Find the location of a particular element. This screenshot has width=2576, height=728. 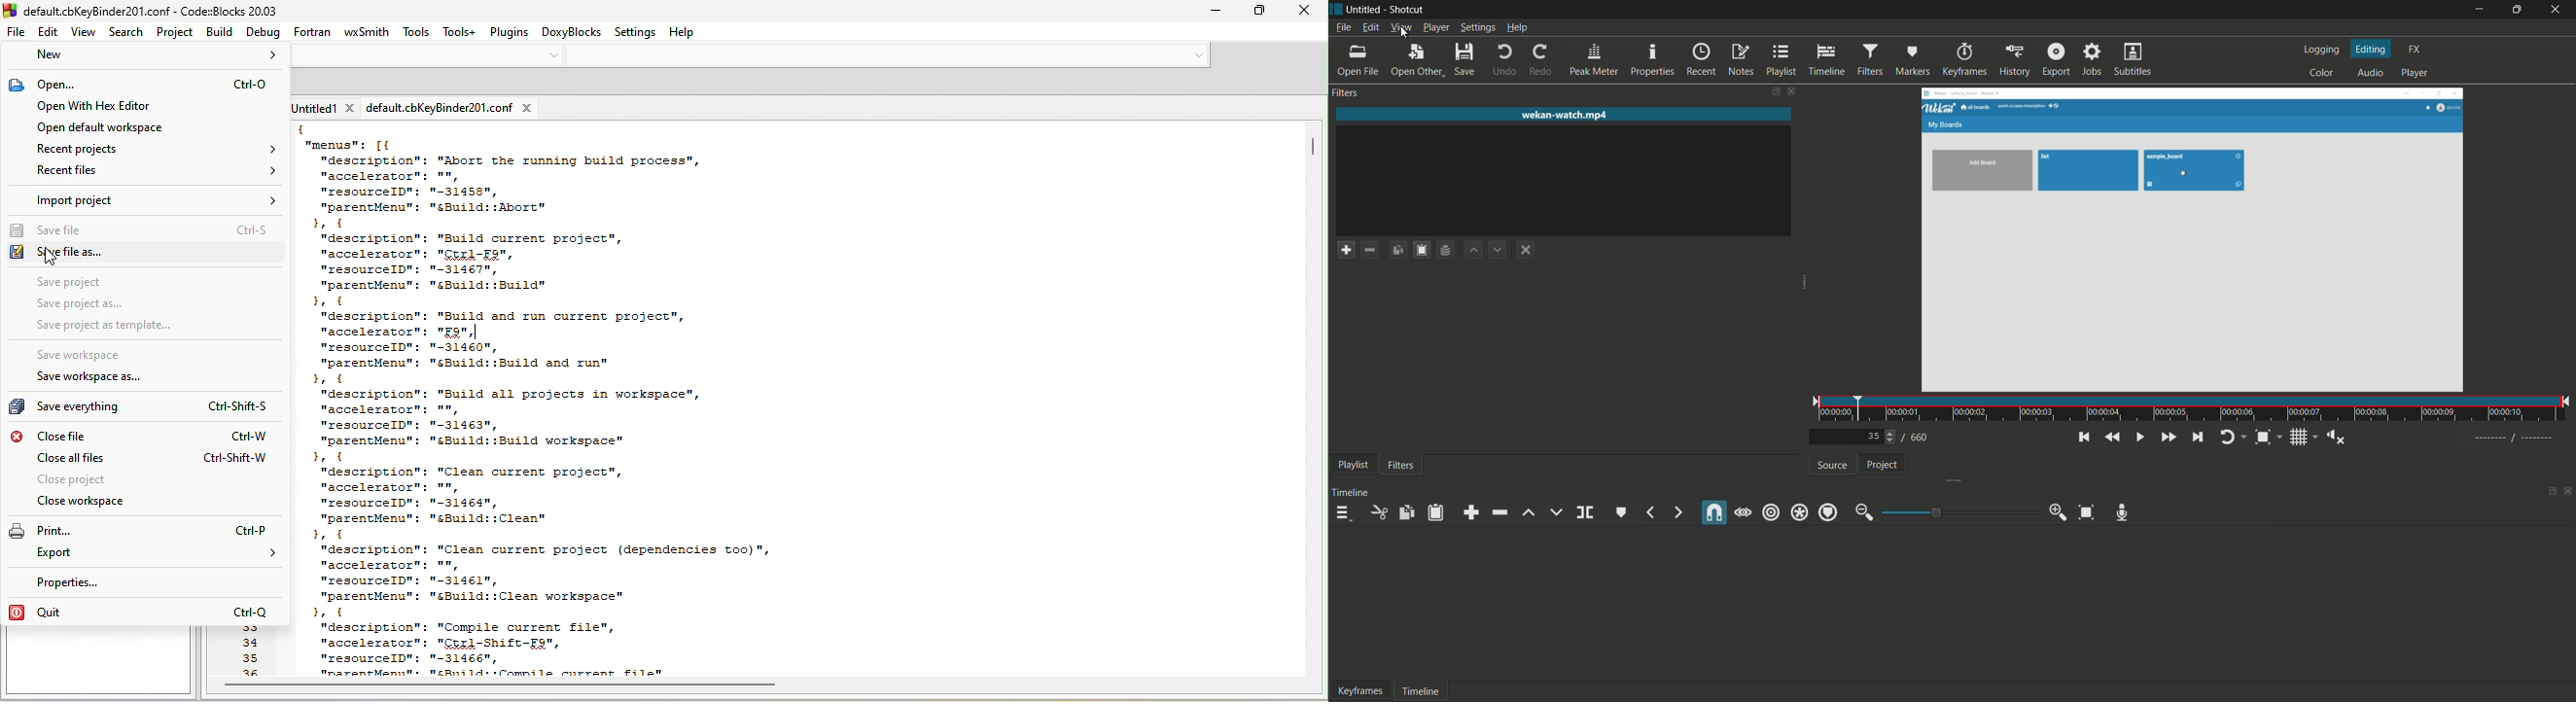

tools+ is located at coordinates (459, 33).